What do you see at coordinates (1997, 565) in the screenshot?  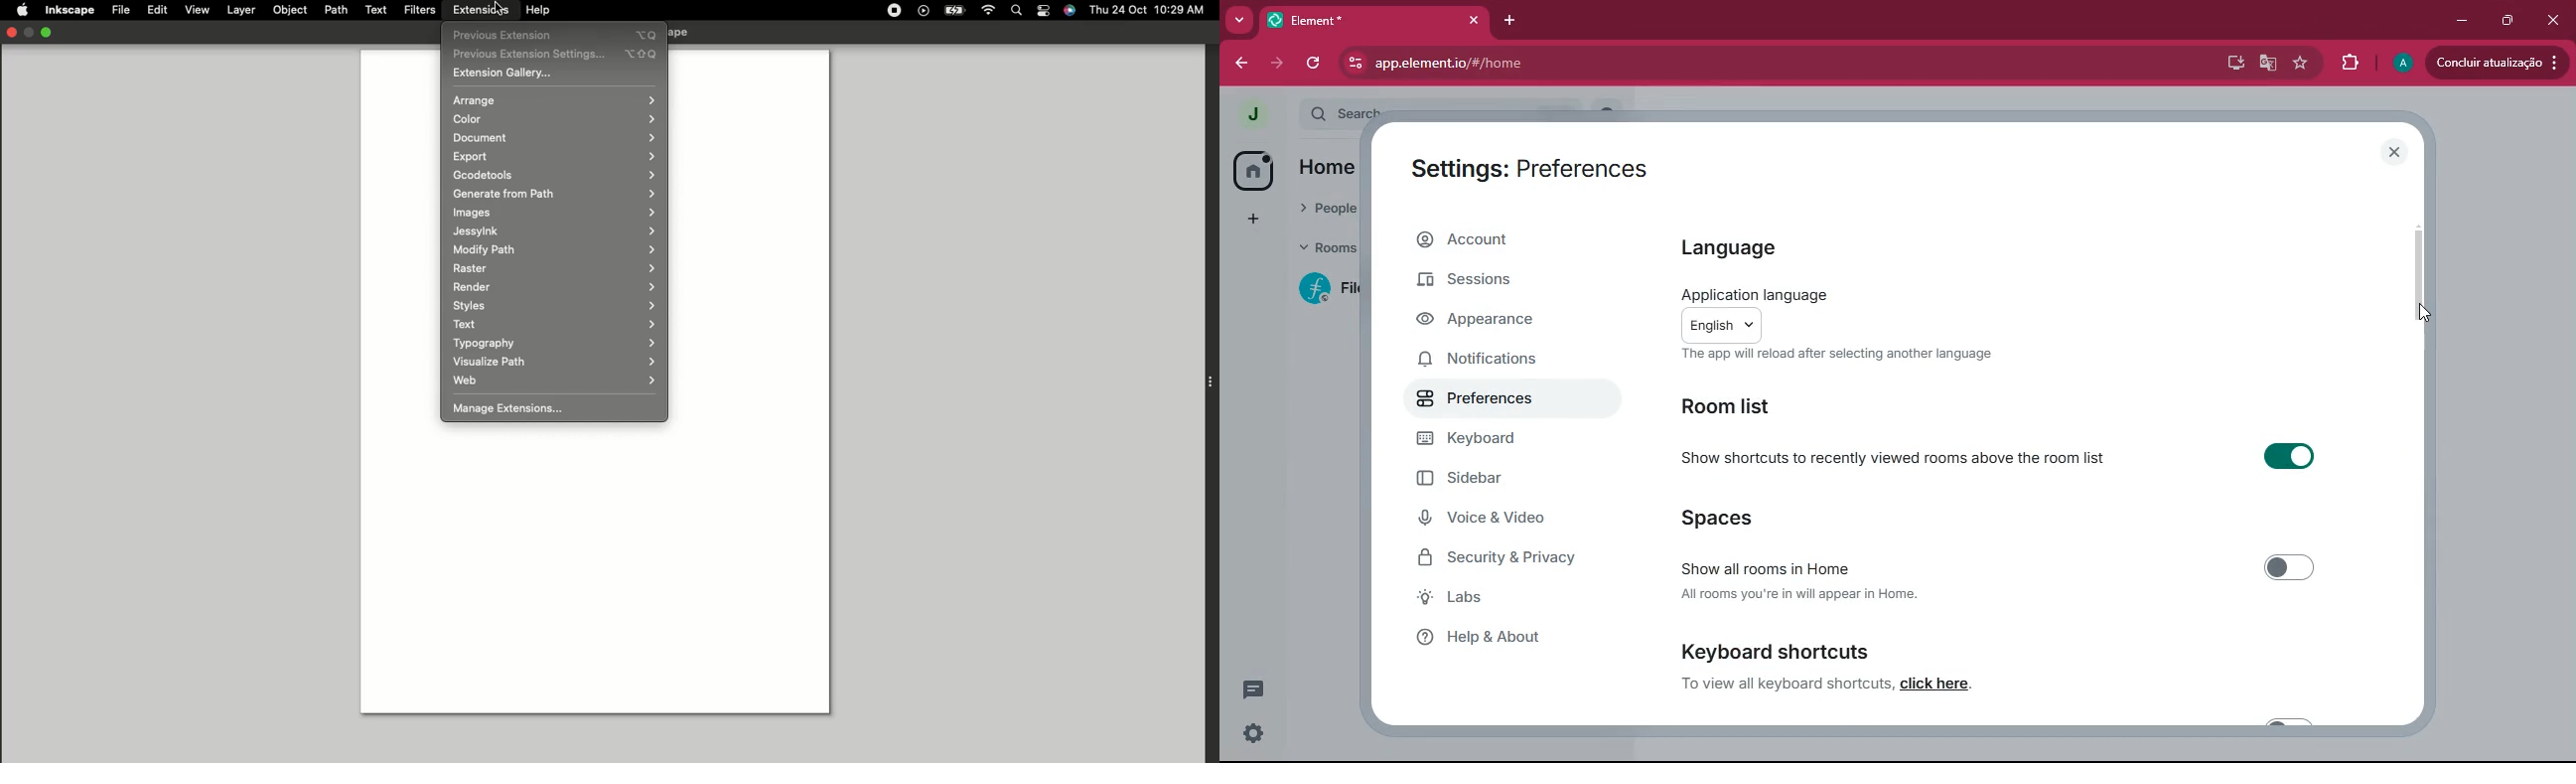 I see `show all rooms in home` at bounding box center [1997, 565].